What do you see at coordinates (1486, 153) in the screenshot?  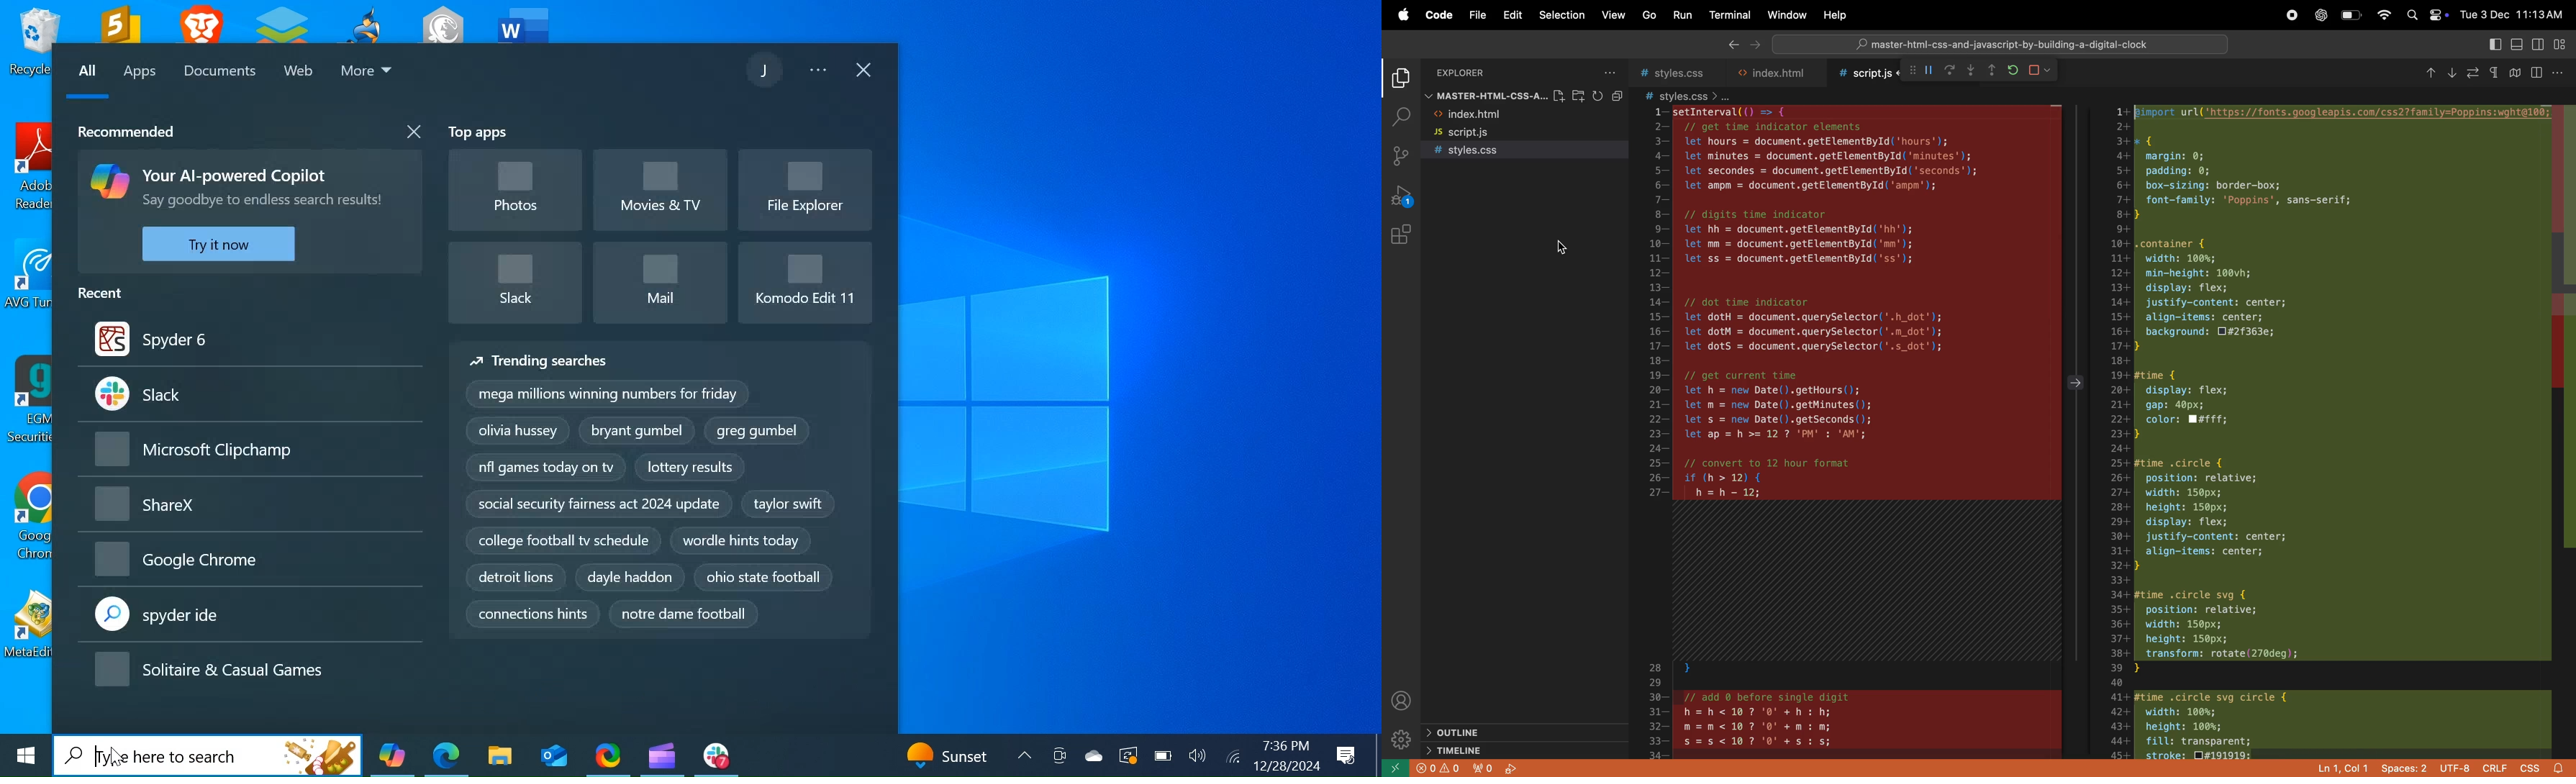 I see `style.css` at bounding box center [1486, 153].